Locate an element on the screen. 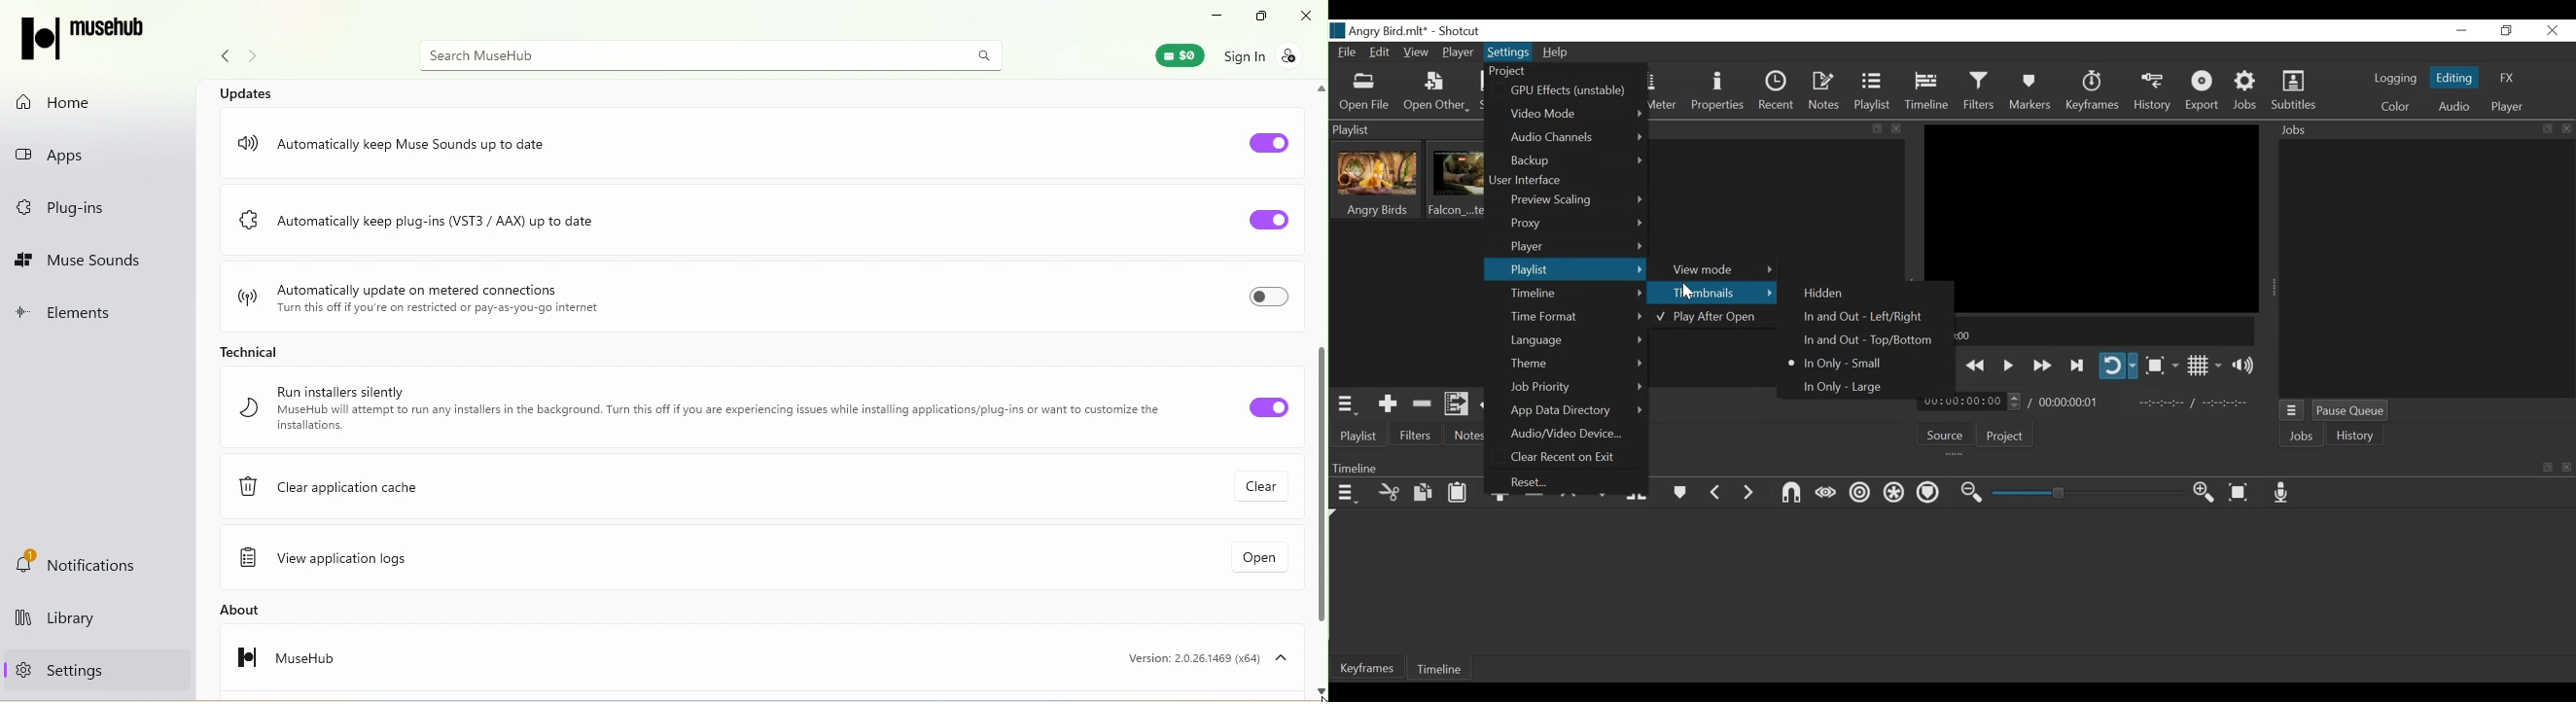 The width and height of the screenshot is (2576, 728). Marker is located at coordinates (1679, 495).